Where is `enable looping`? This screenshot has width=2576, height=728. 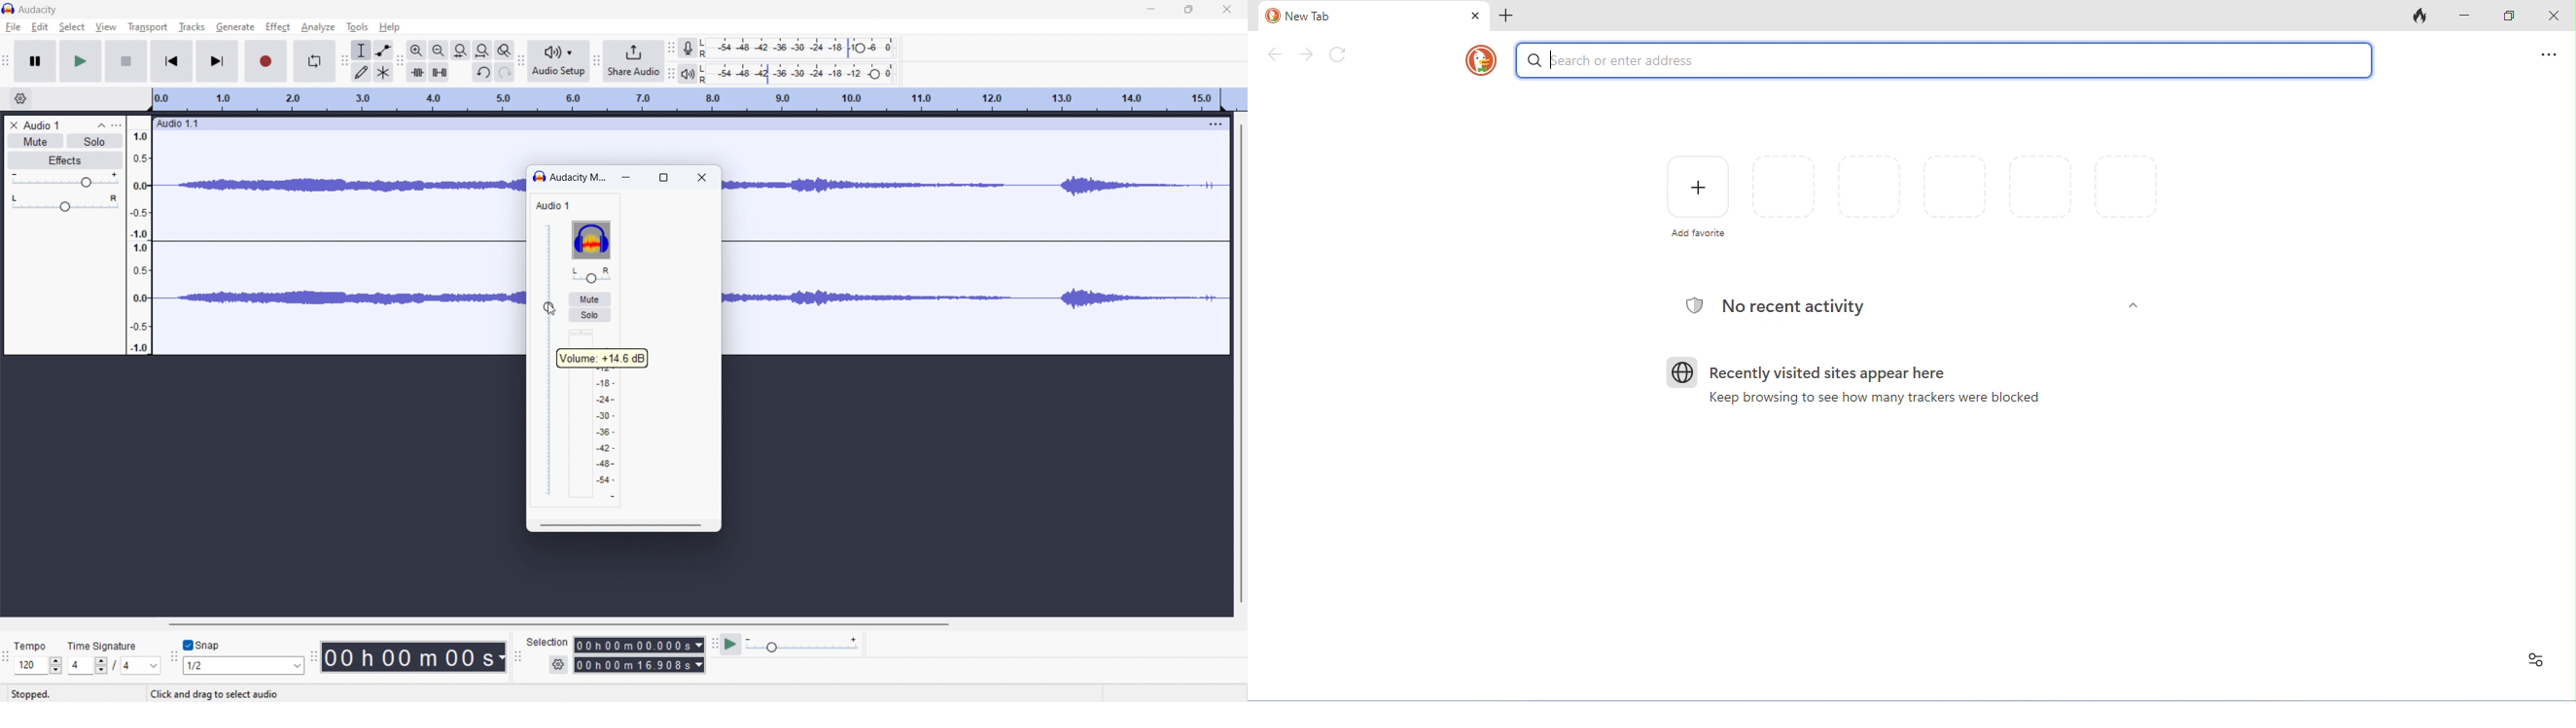 enable looping is located at coordinates (314, 61).